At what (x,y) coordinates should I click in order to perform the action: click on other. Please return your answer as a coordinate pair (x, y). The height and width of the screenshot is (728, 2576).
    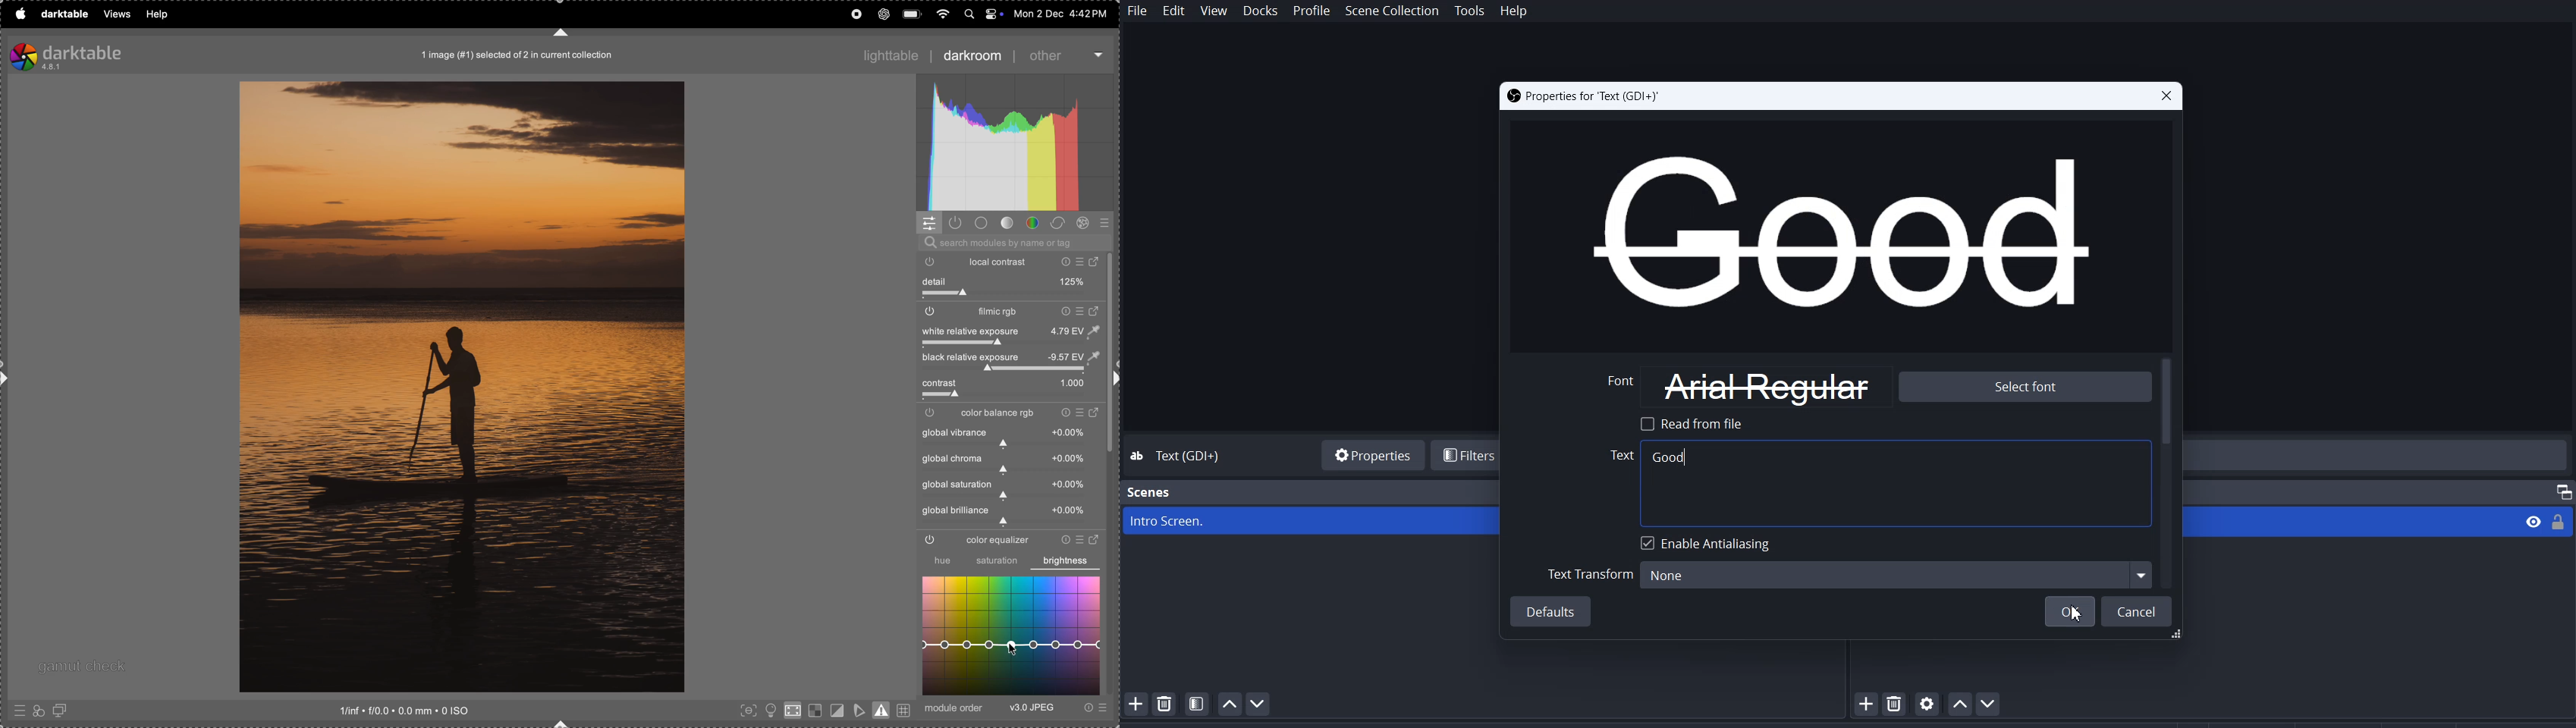
    Looking at the image, I should click on (1060, 56).